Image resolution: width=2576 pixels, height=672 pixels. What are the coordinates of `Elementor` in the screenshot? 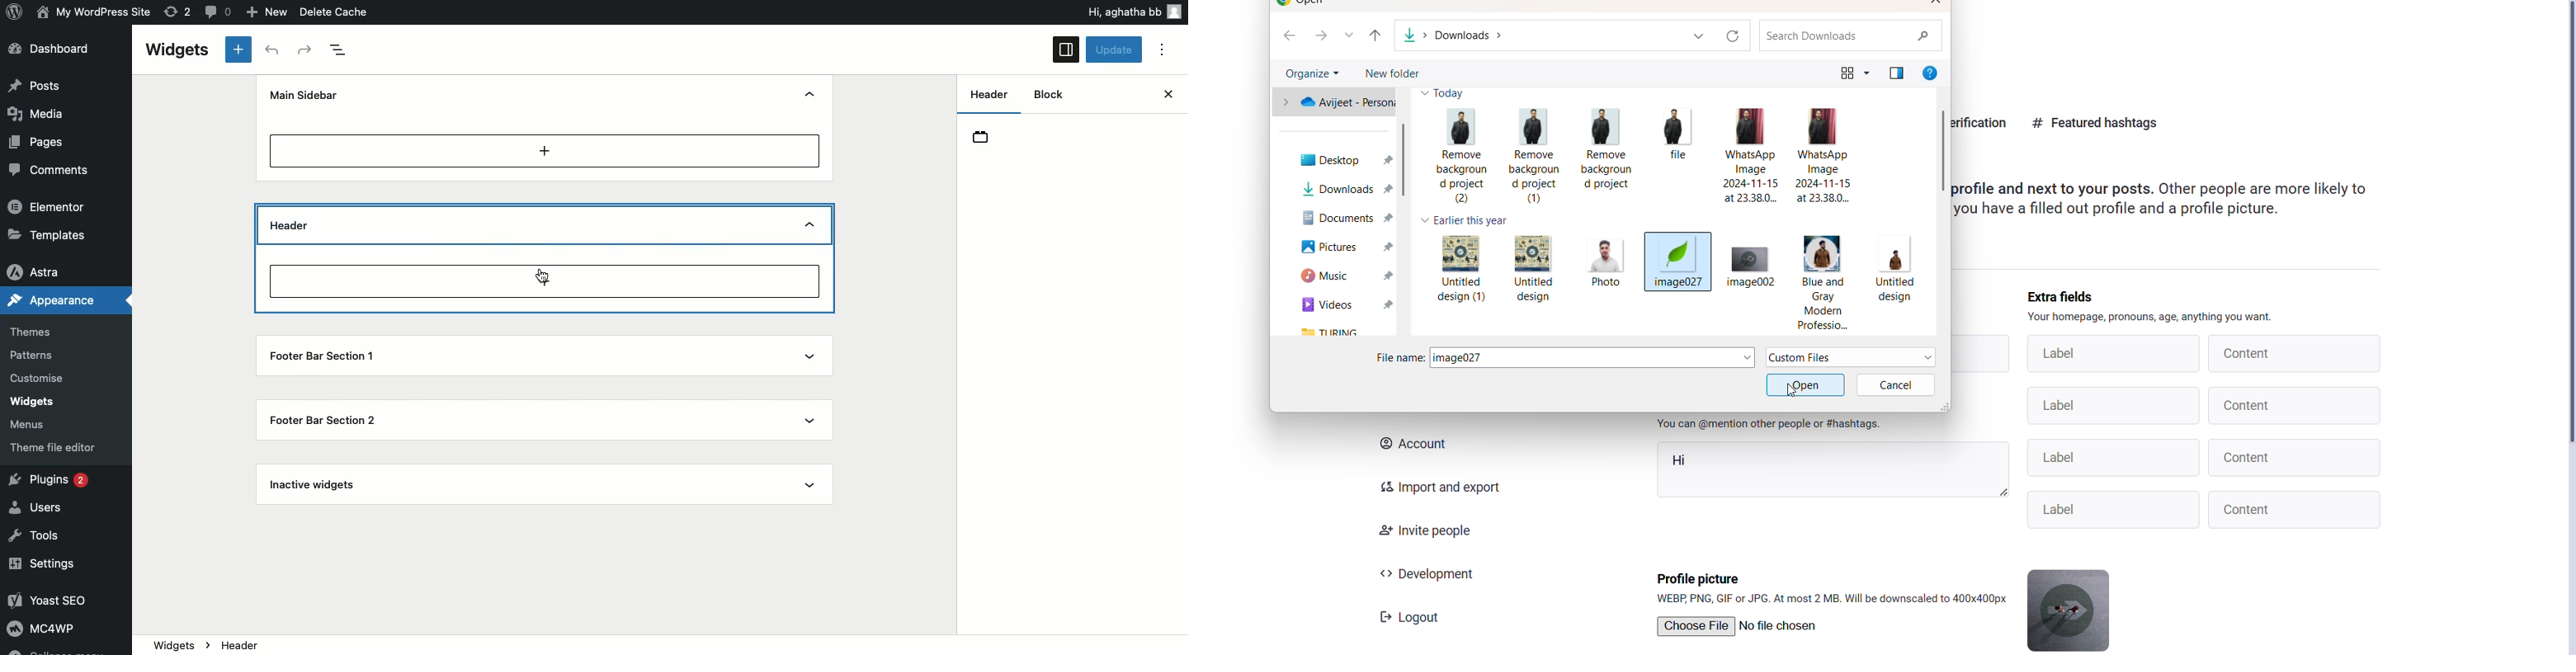 It's located at (48, 205).